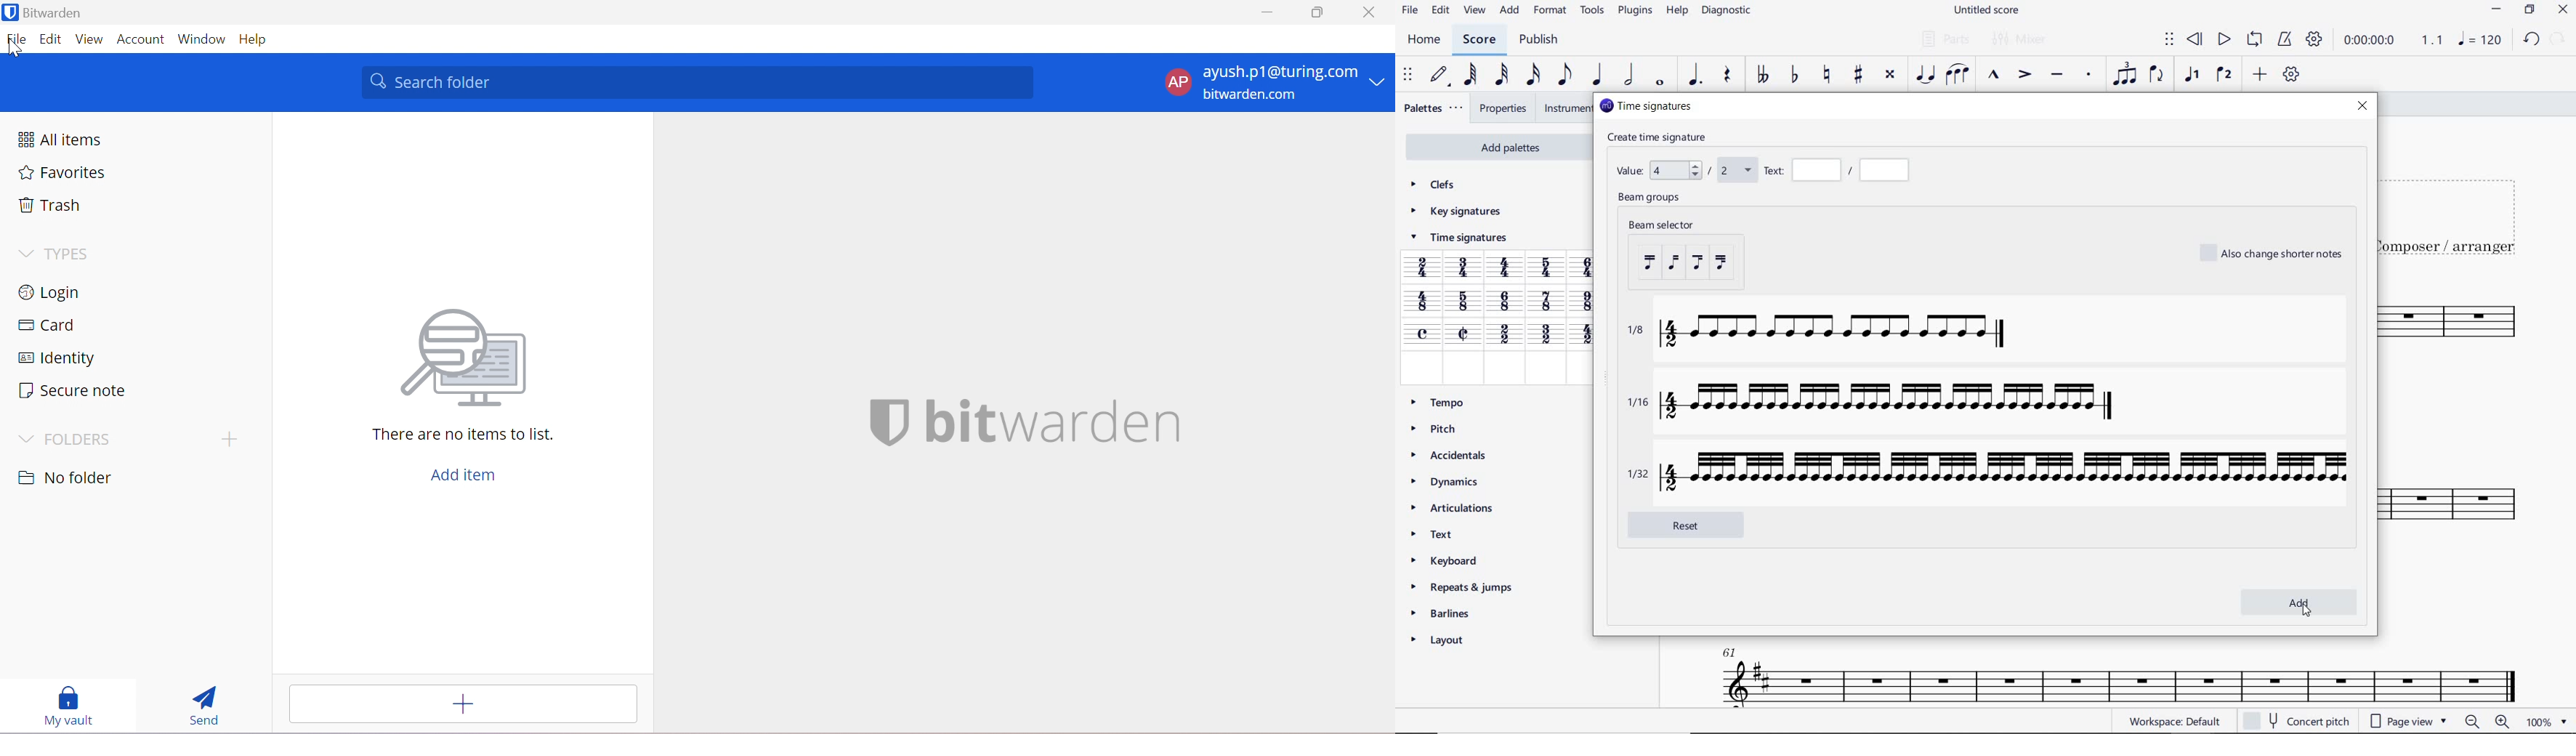 The image size is (2576, 756). Describe the element at coordinates (469, 477) in the screenshot. I see `Add item` at that location.